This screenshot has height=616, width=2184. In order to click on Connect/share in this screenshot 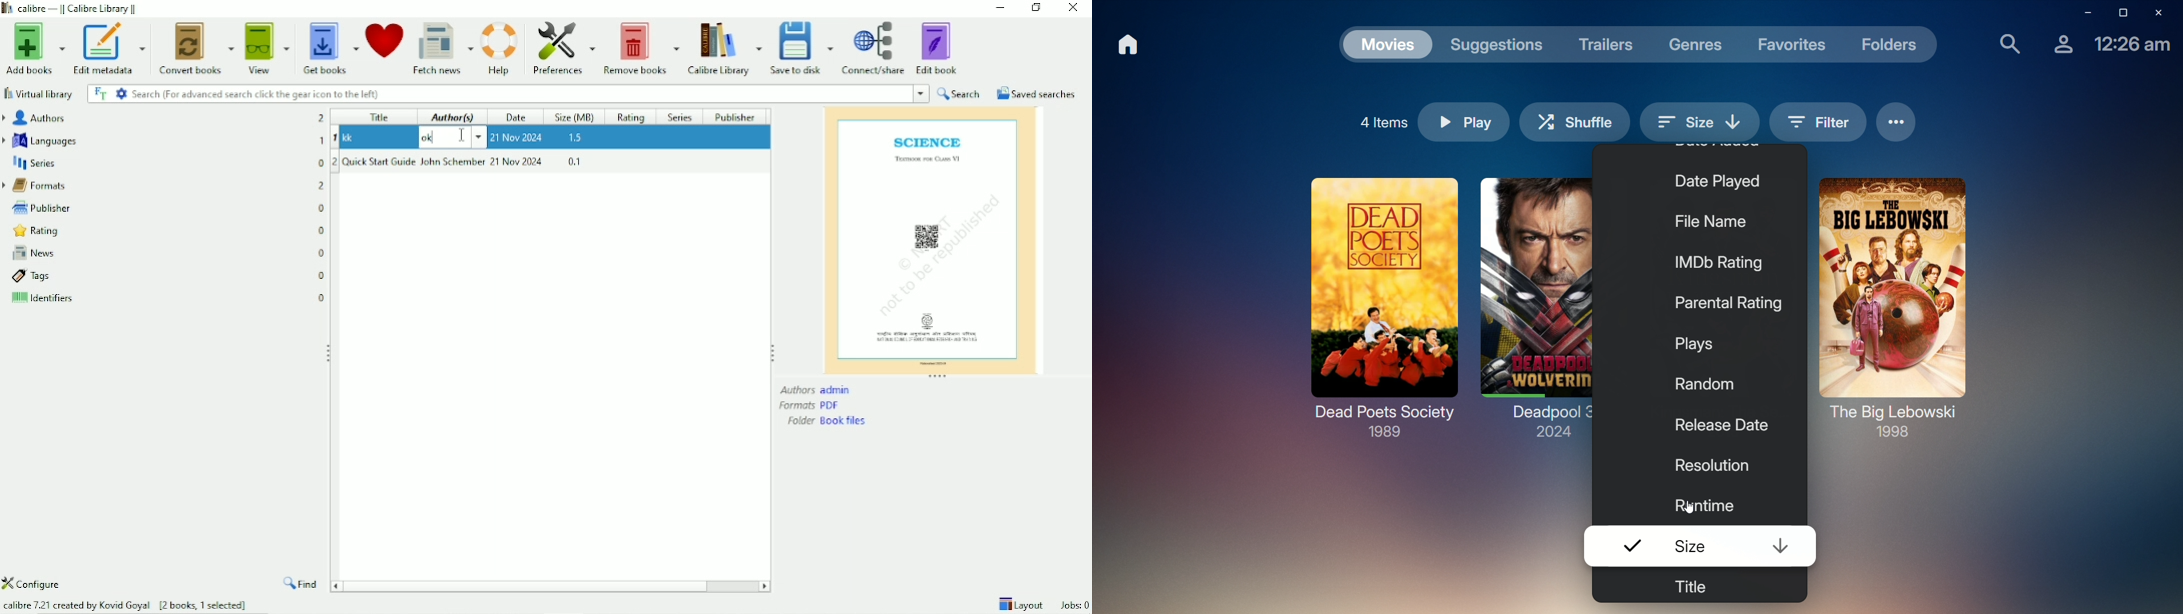, I will do `click(873, 49)`.